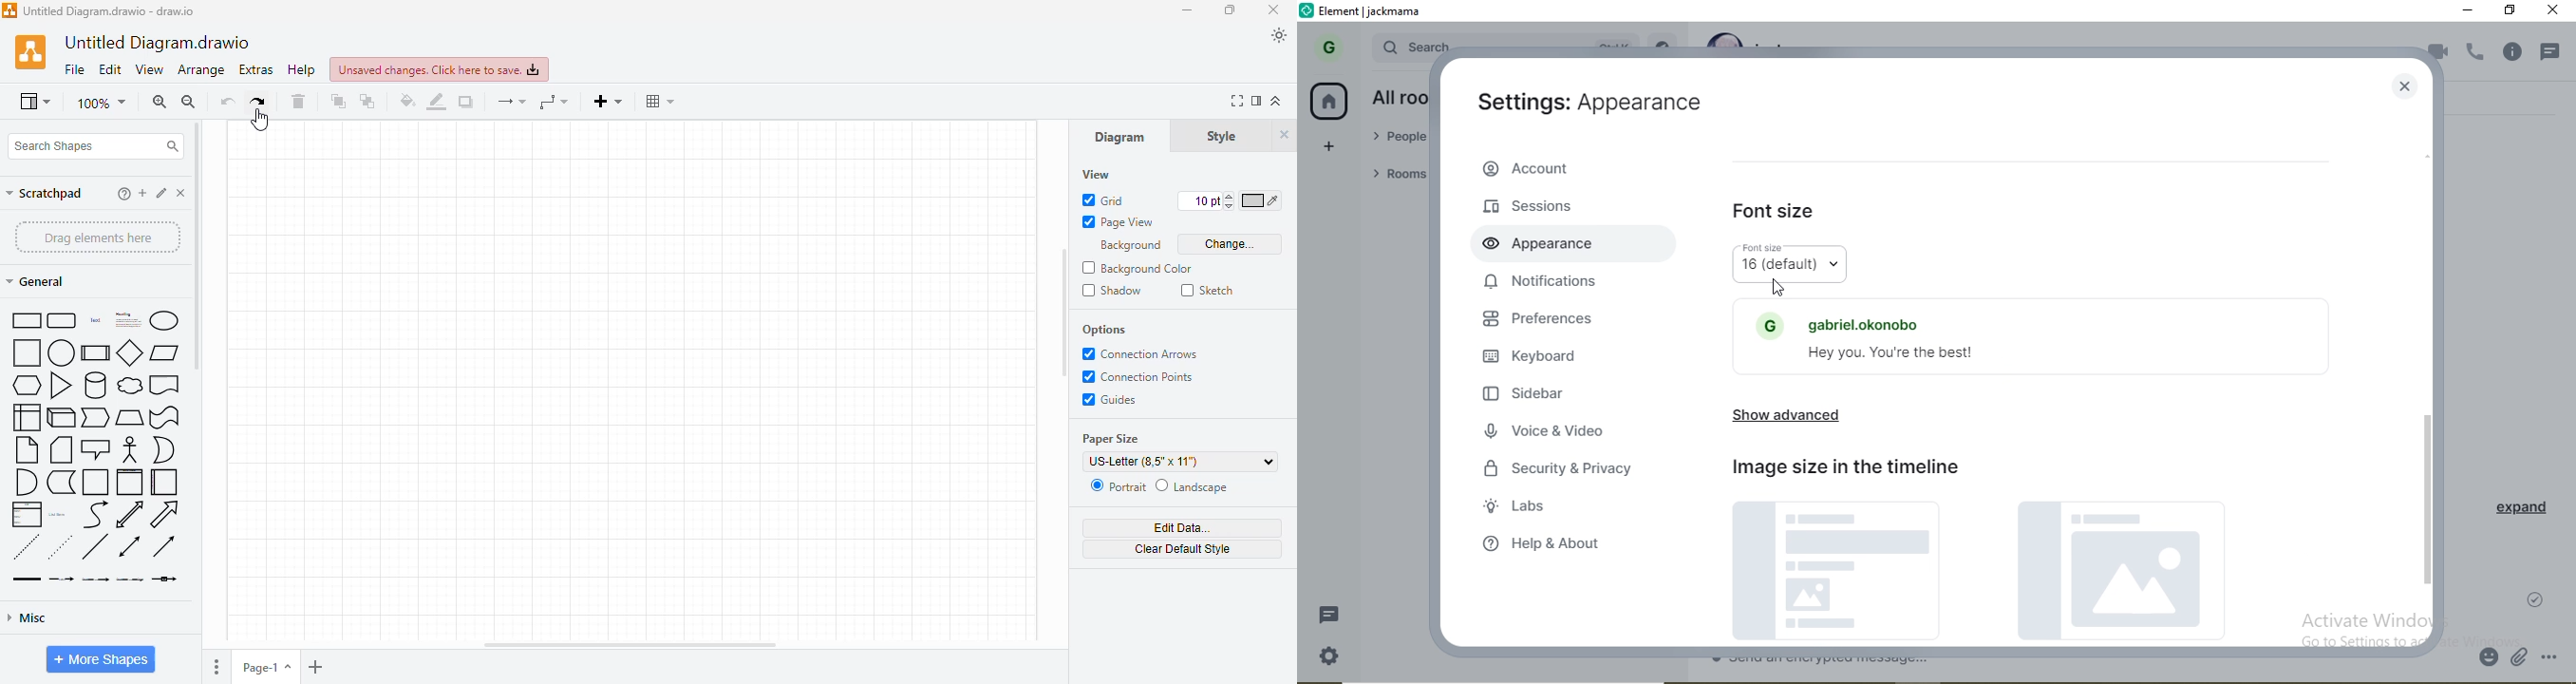  What do you see at coordinates (35, 103) in the screenshot?
I see `view` at bounding box center [35, 103].